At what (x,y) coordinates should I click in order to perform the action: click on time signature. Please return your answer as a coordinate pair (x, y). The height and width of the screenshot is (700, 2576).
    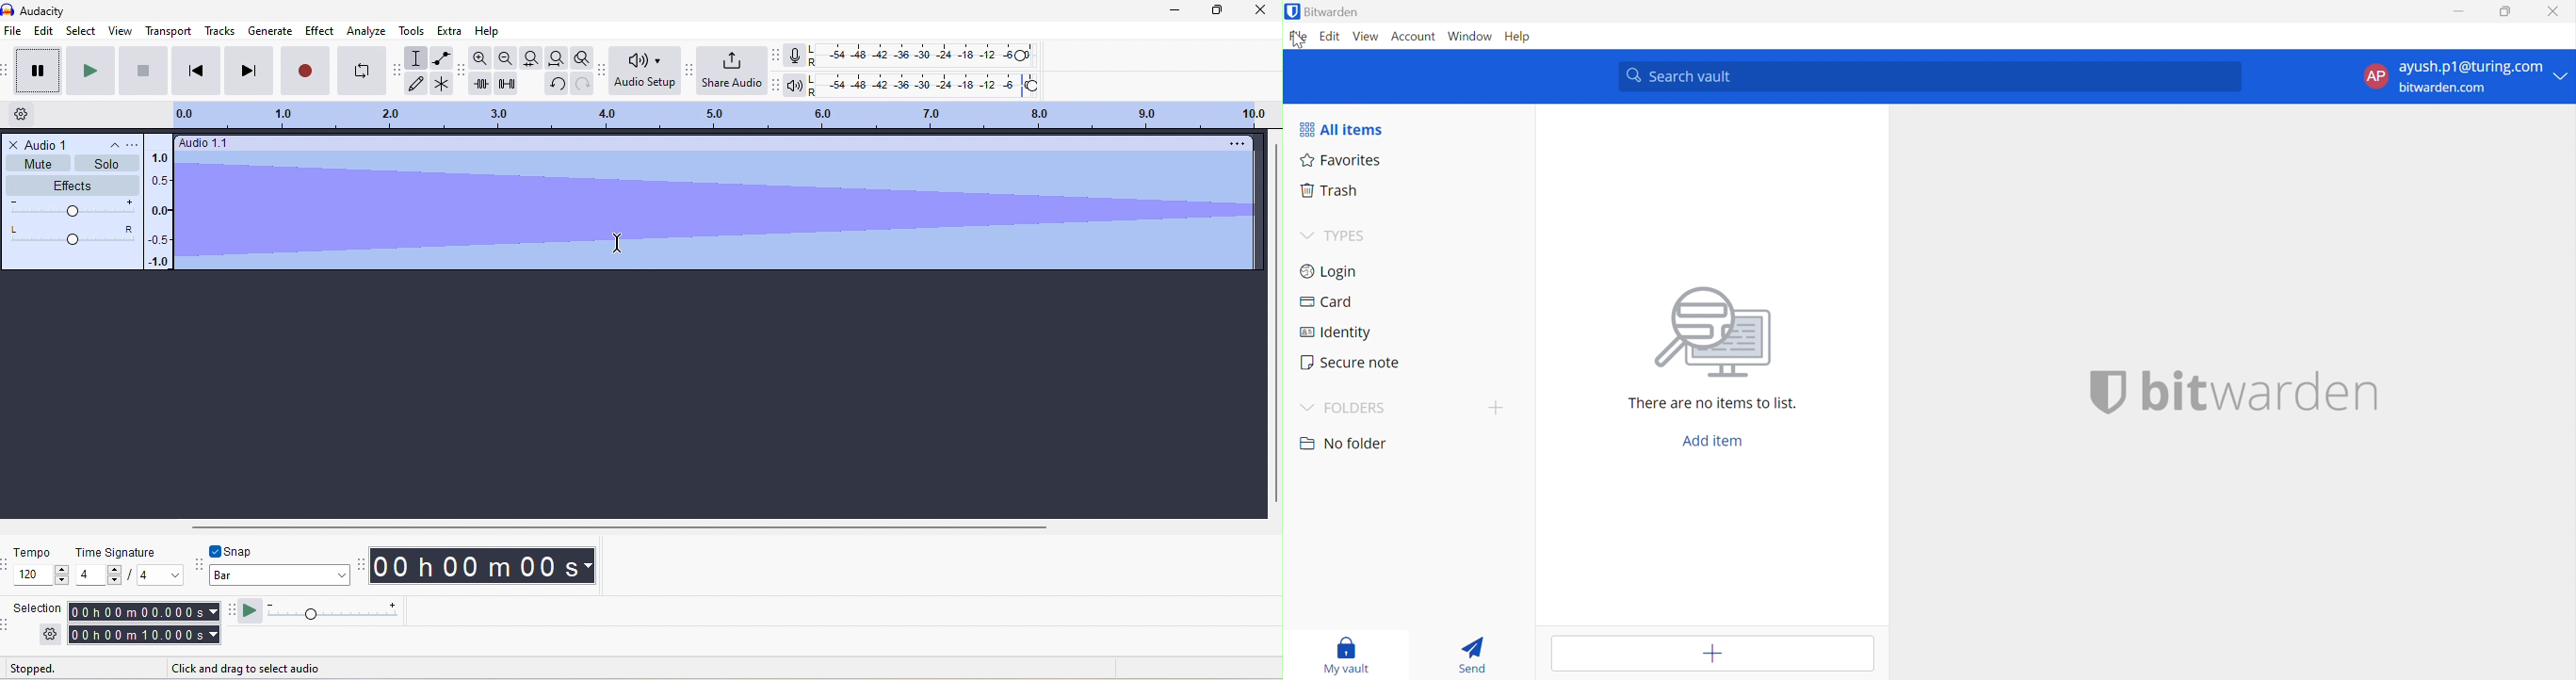
    Looking at the image, I should click on (113, 551).